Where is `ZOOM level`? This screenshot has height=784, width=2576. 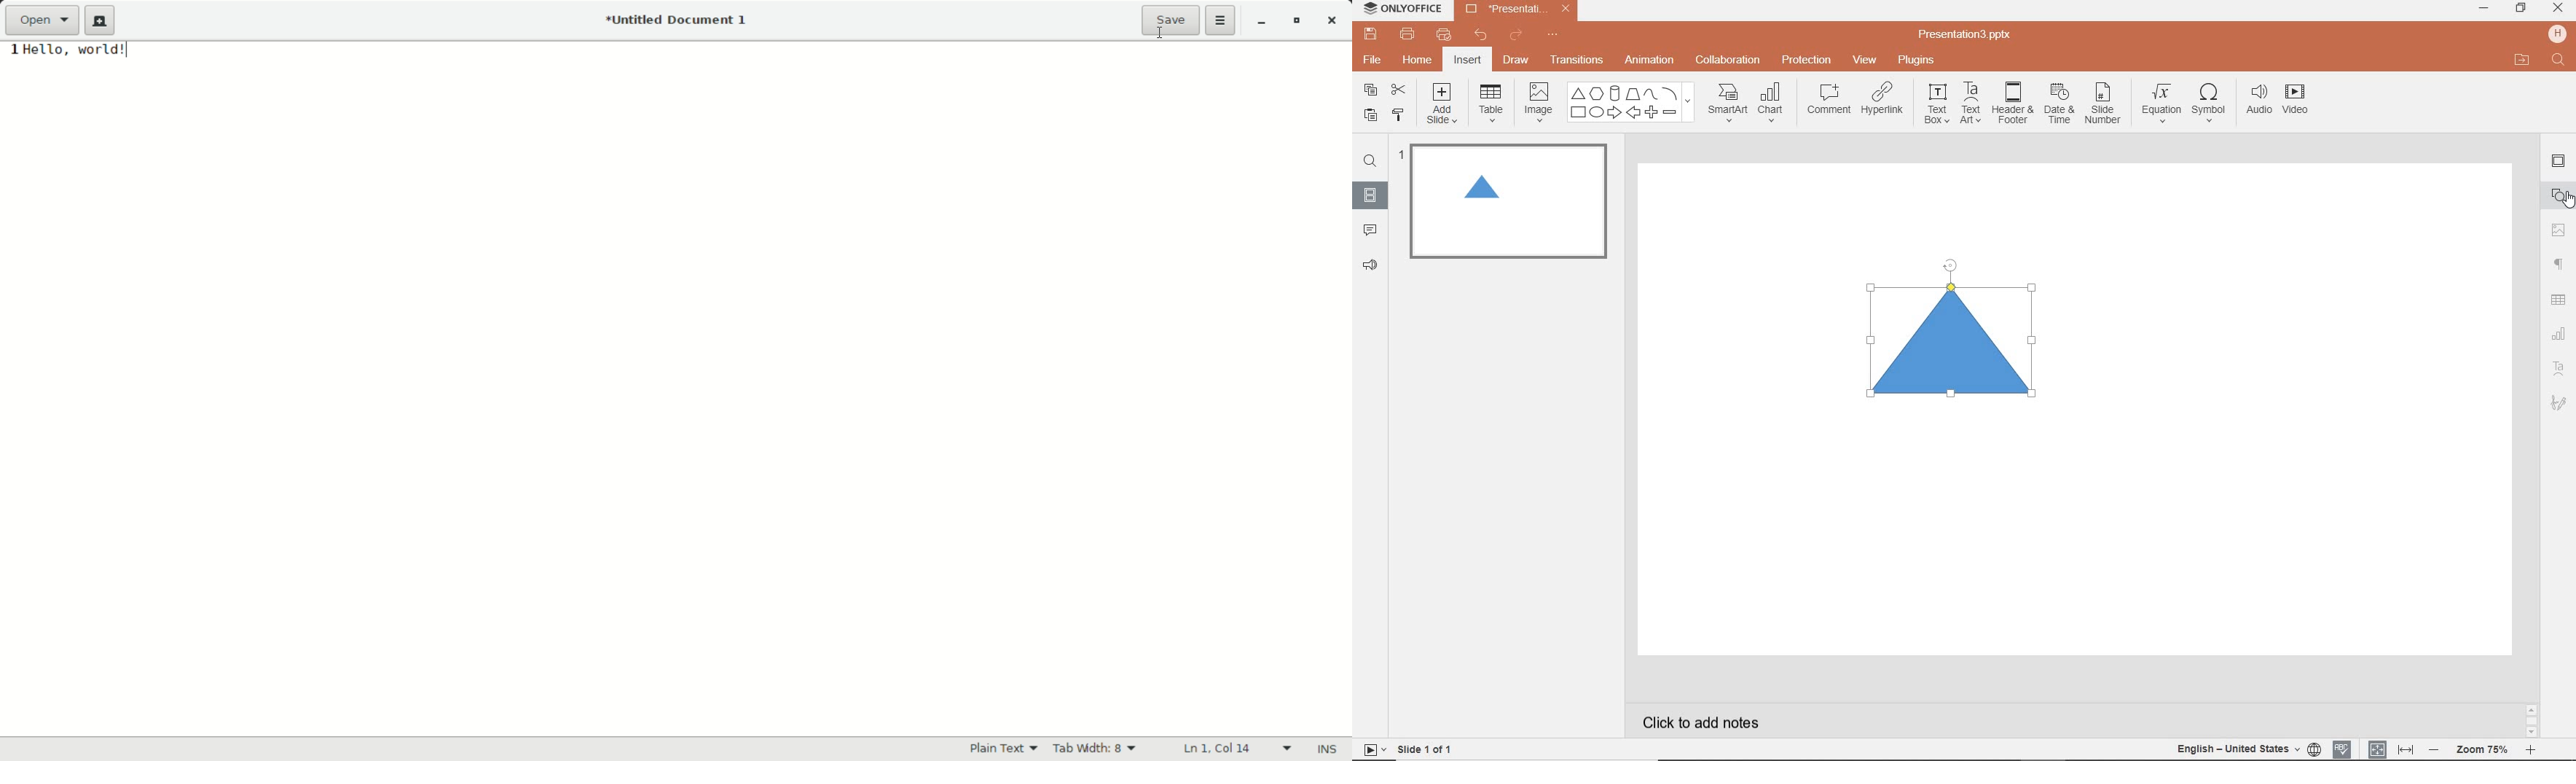 ZOOM level is located at coordinates (2483, 750).